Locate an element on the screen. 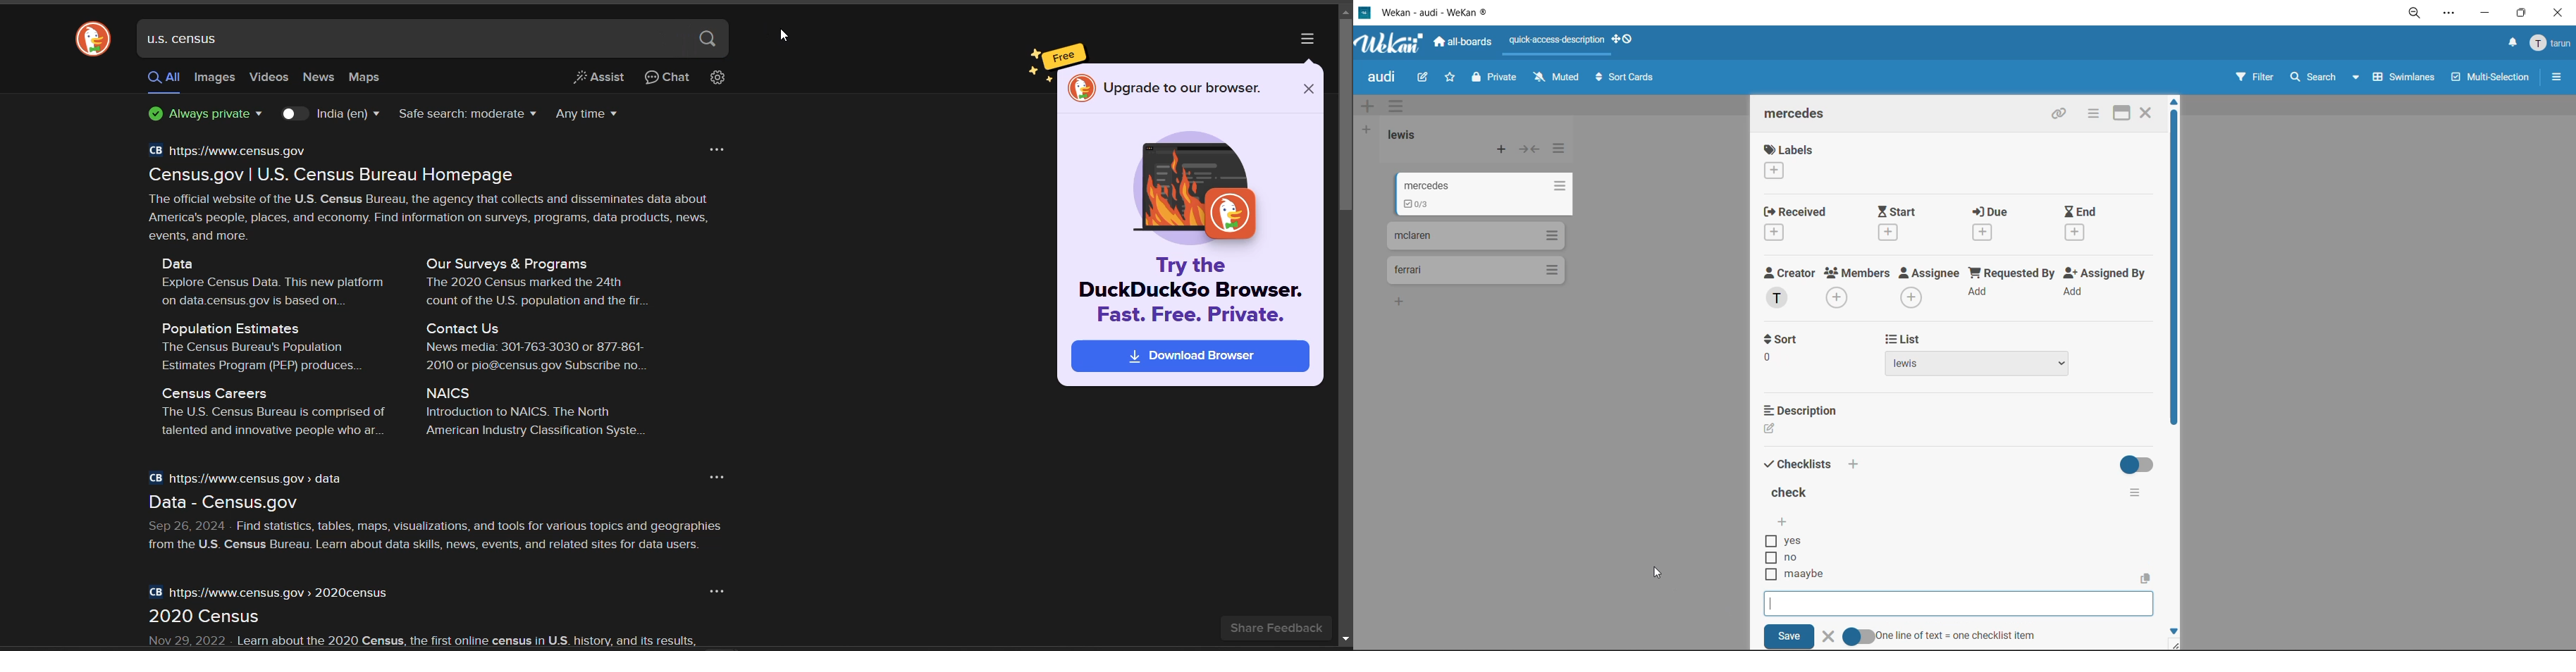 This screenshot has width=2576, height=672. show desktop drag handles is located at coordinates (1627, 41).